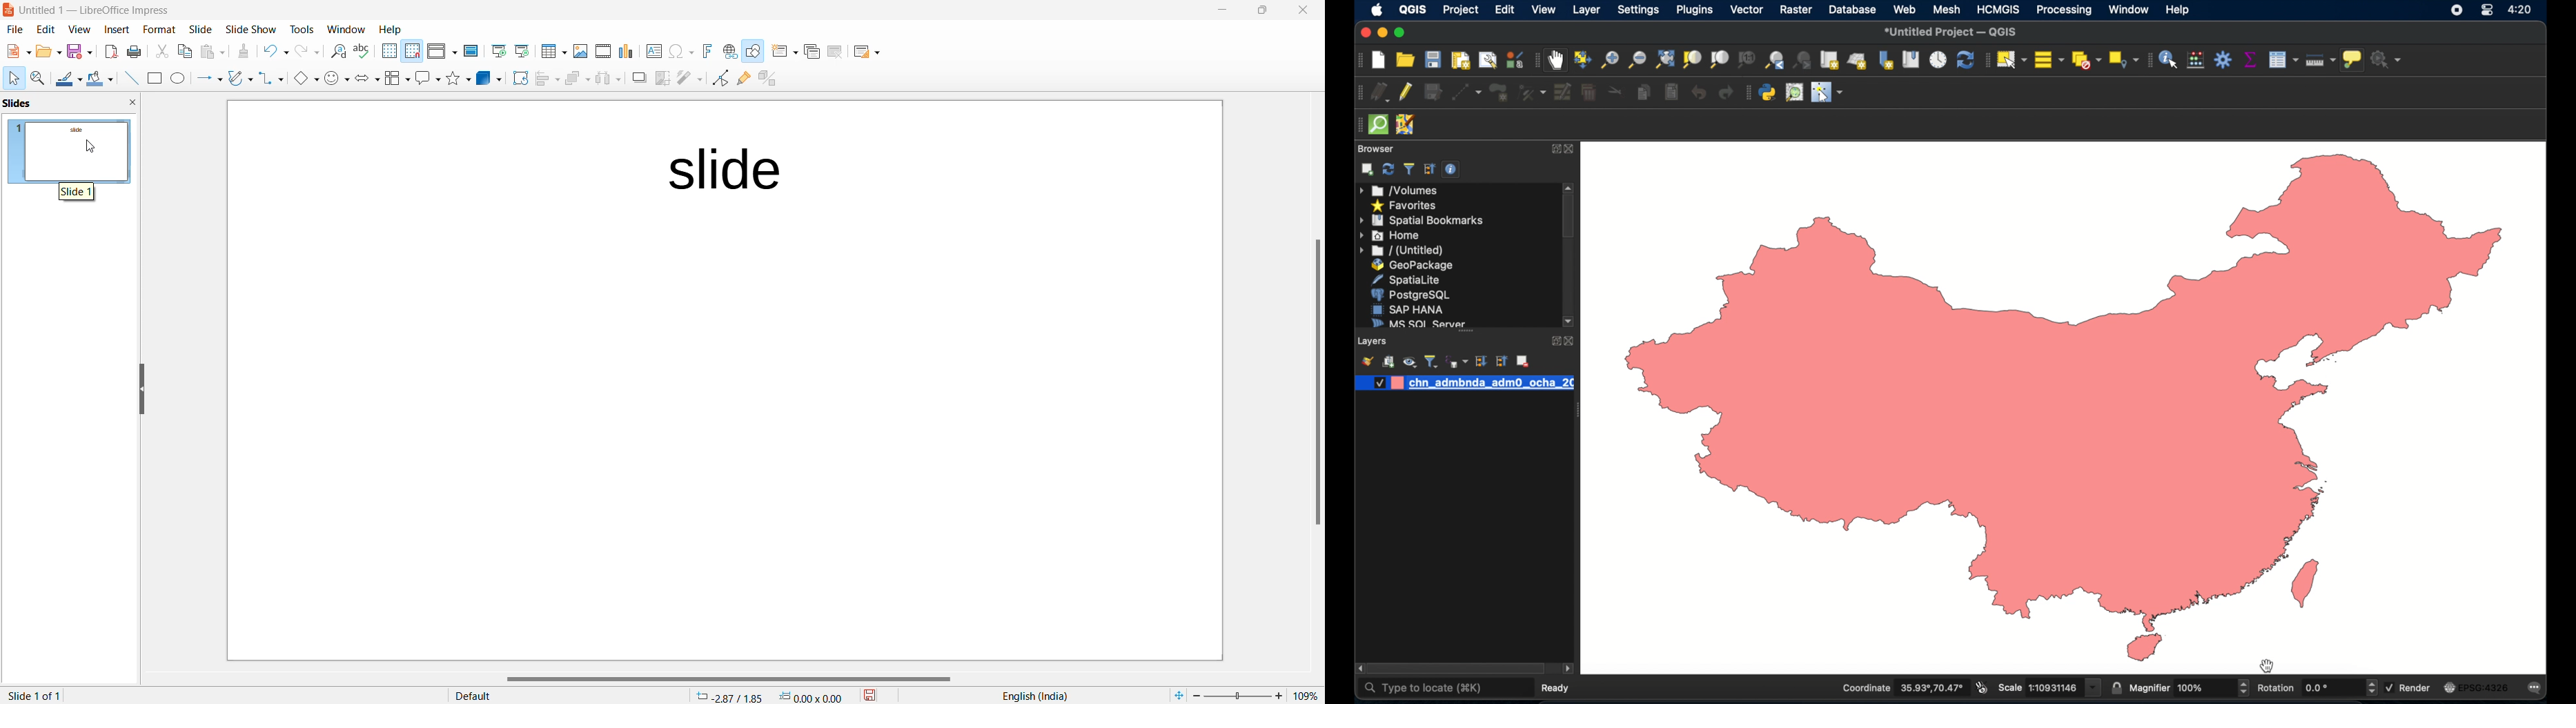  I want to click on raster, so click(1796, 11).